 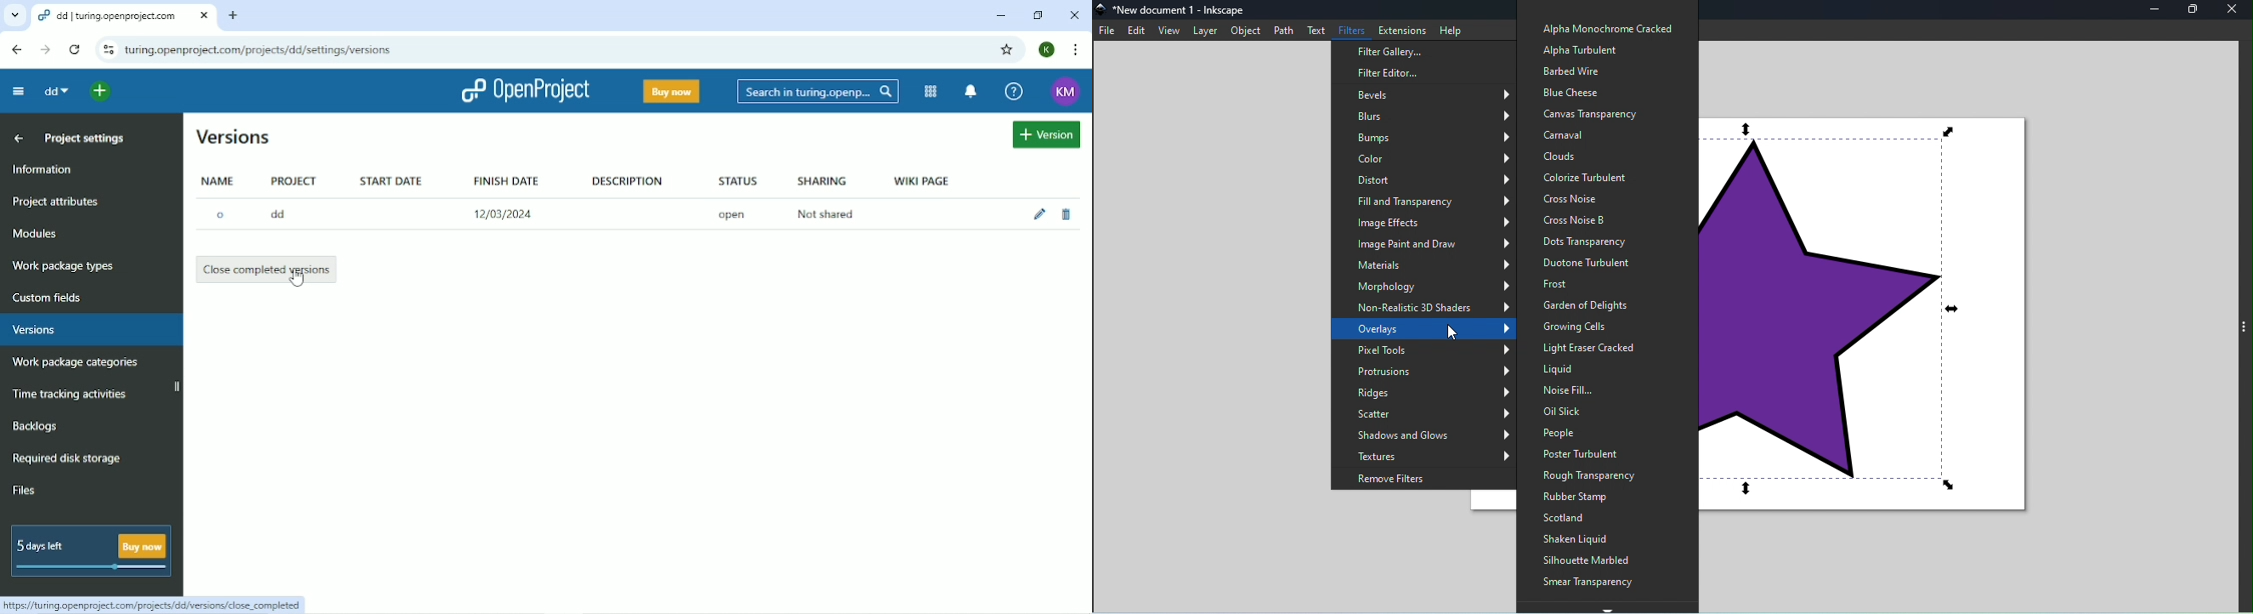 I want to click on Blue cheese, so click(x=1589, y=90).